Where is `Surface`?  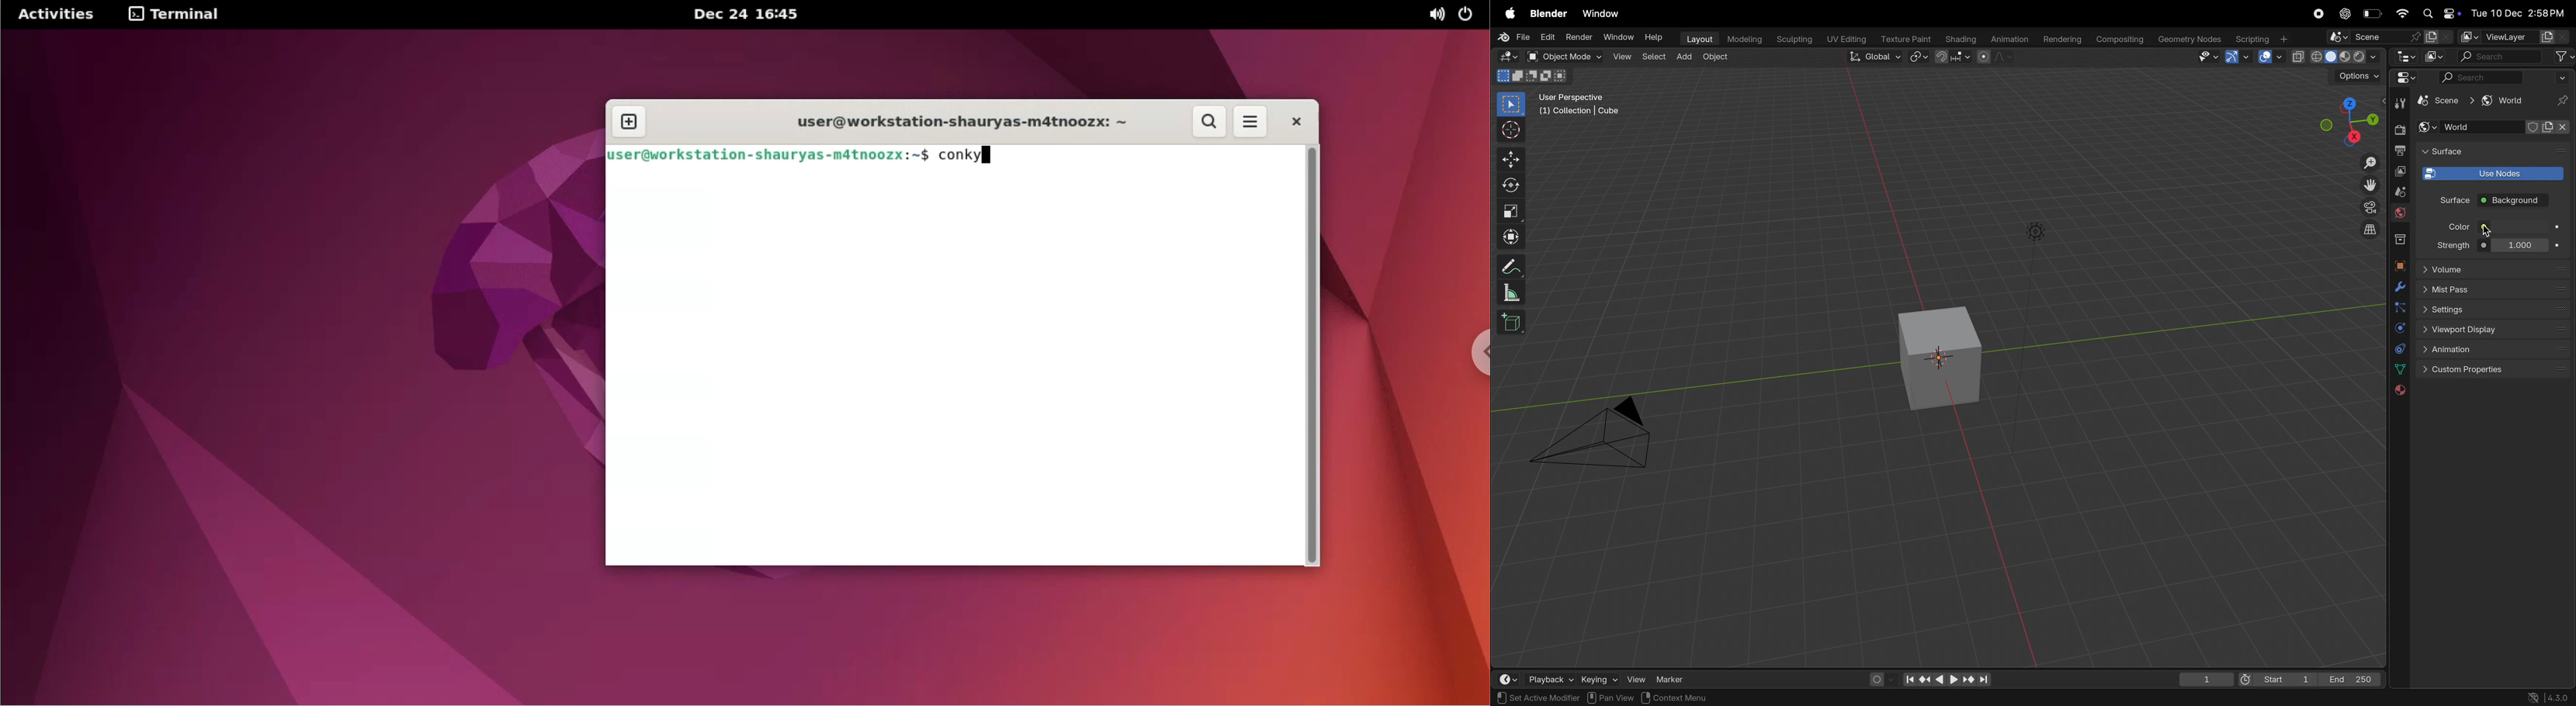
Surface is located at coordinates (2448, 200).